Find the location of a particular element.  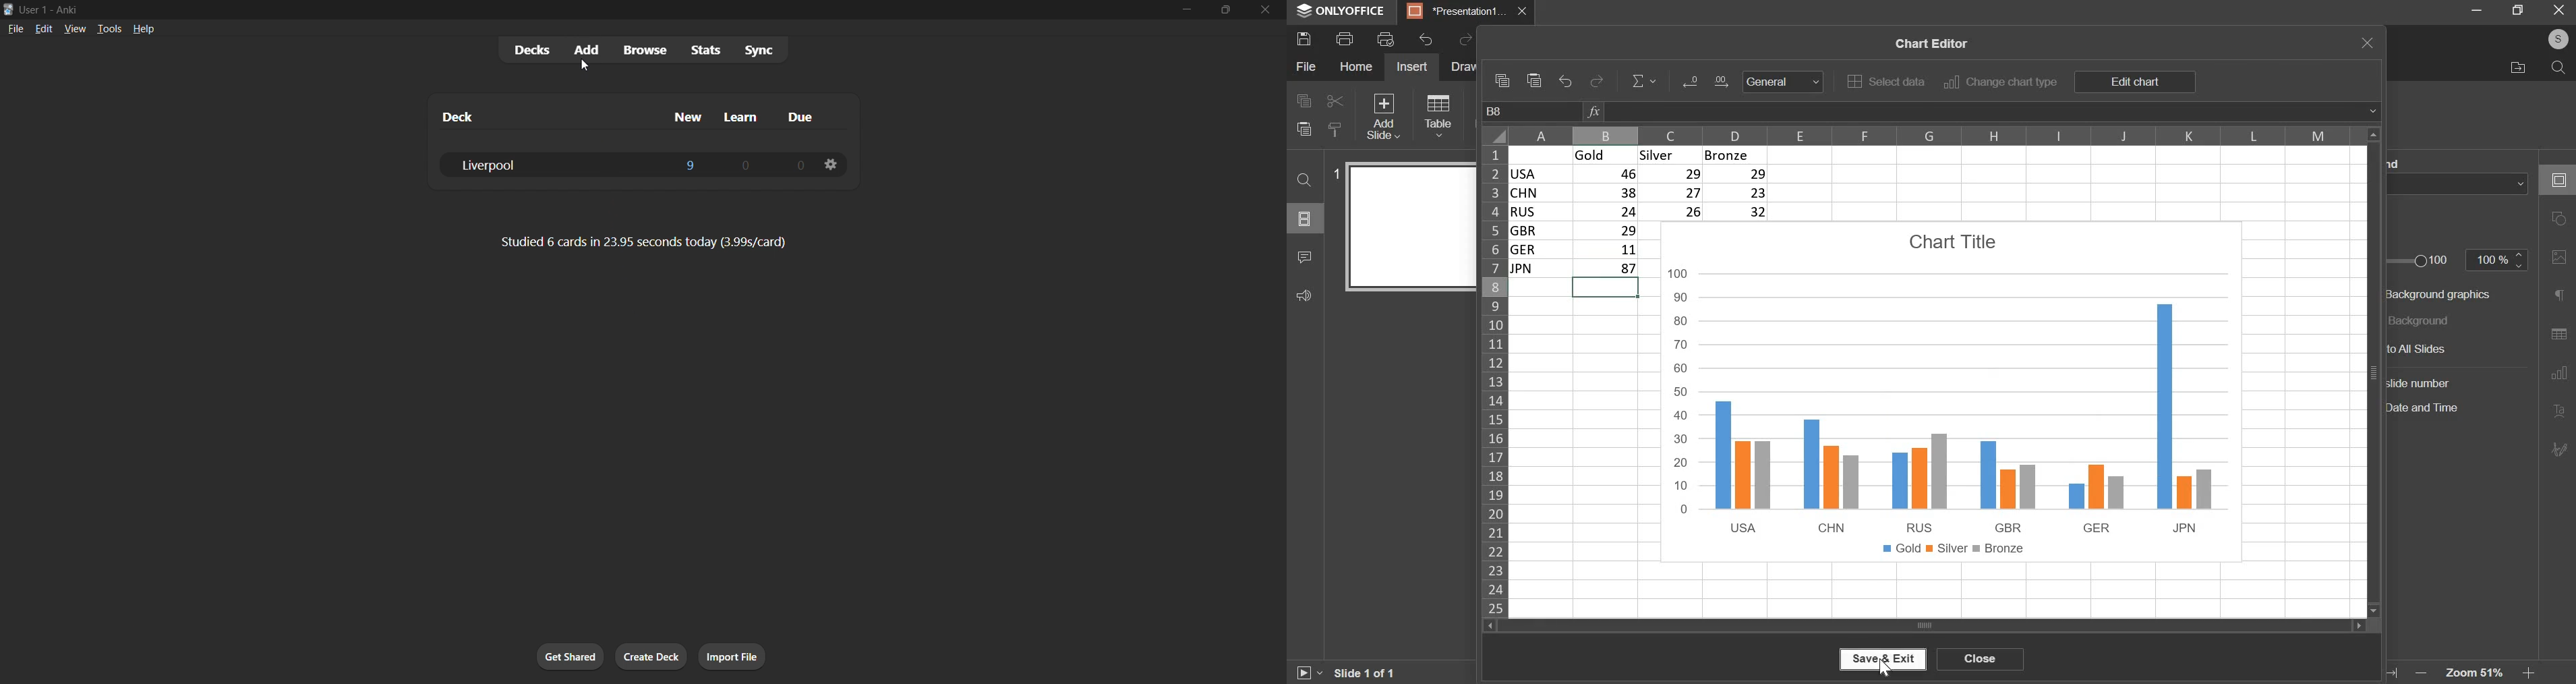

learn column is located at coordinates (745, 116).